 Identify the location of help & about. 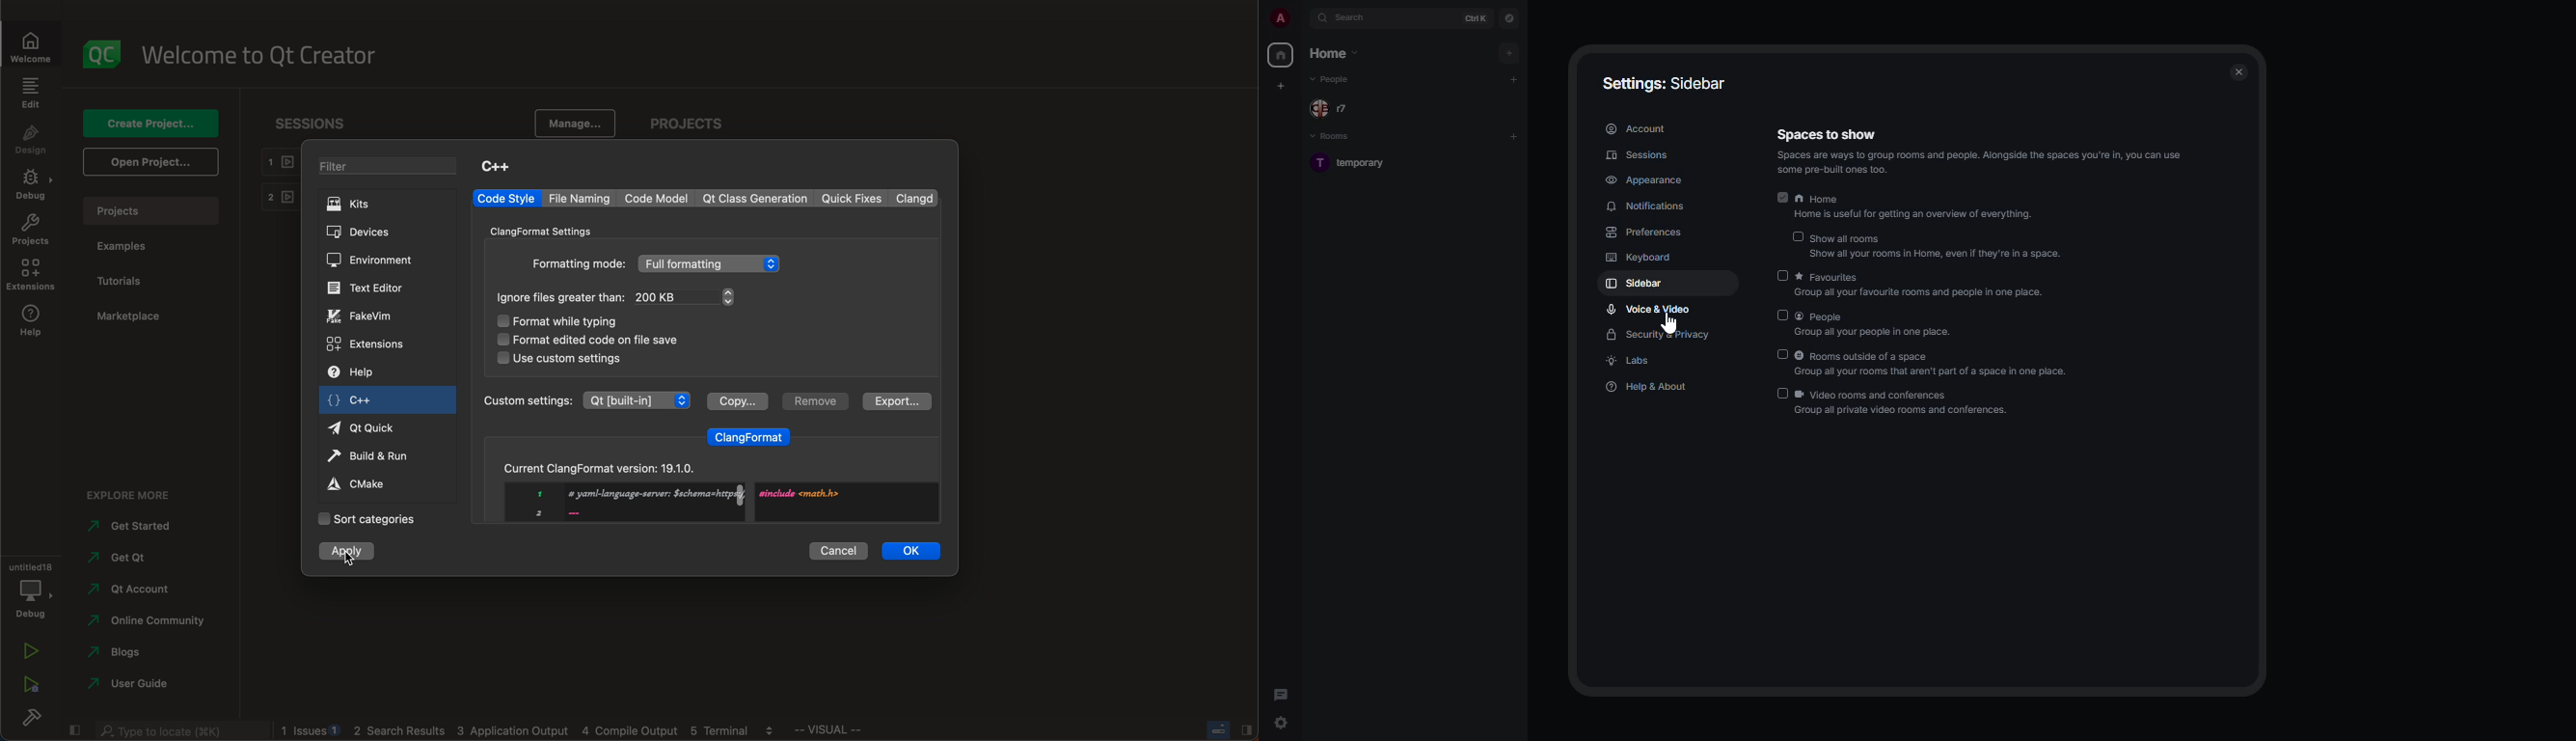
(1643, 387).